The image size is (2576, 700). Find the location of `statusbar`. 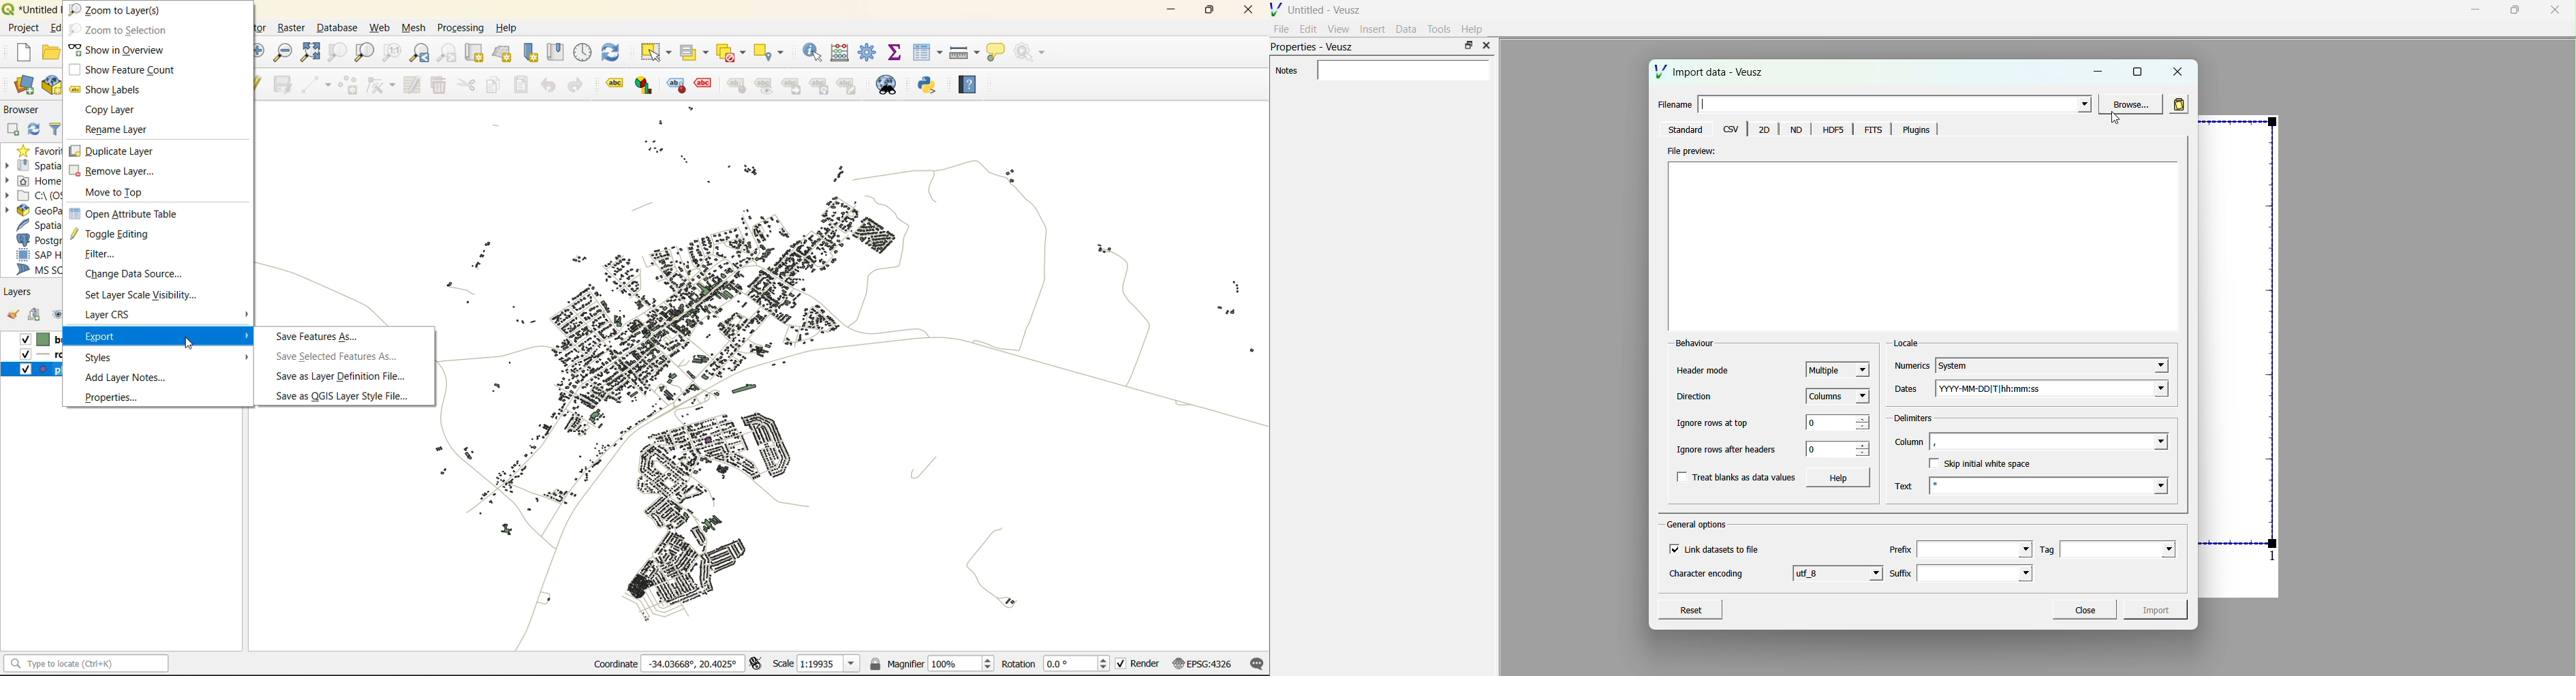

statusbar is located at coordinates (90, 663).